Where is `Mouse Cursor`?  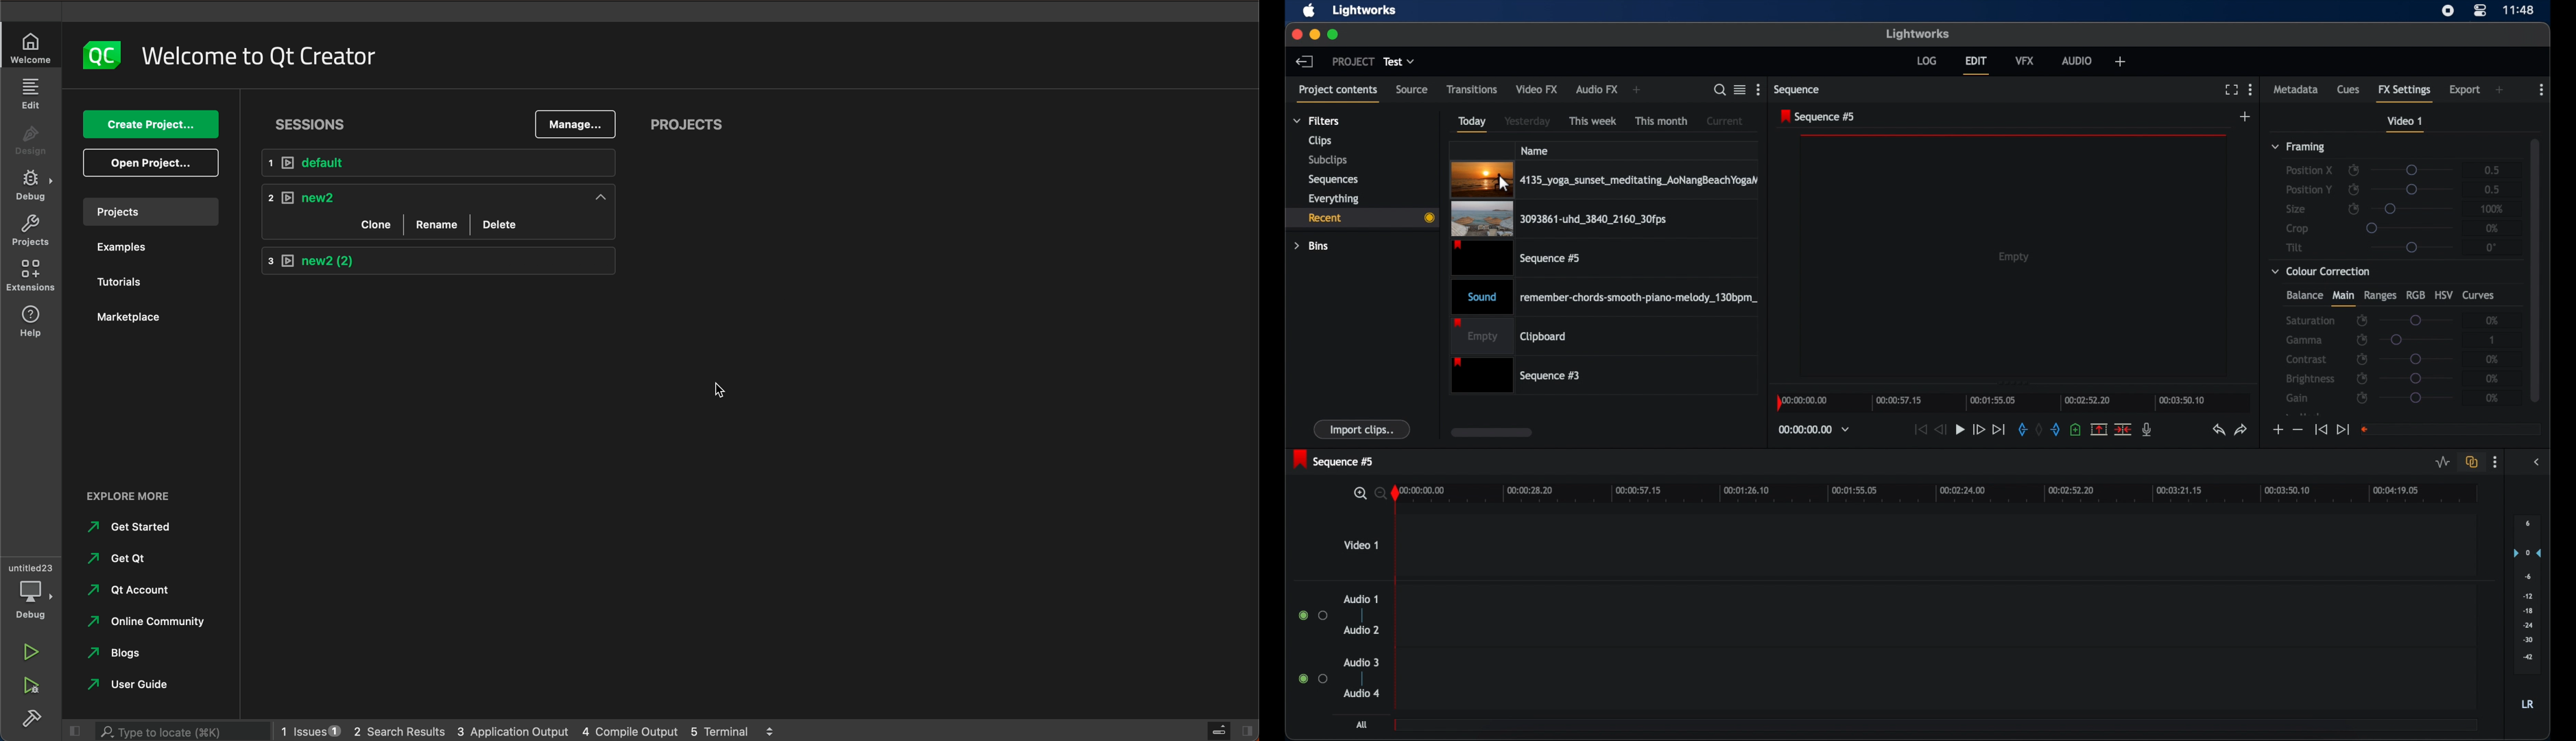
Mouse Cursor is located at coordinates (1502, 183).